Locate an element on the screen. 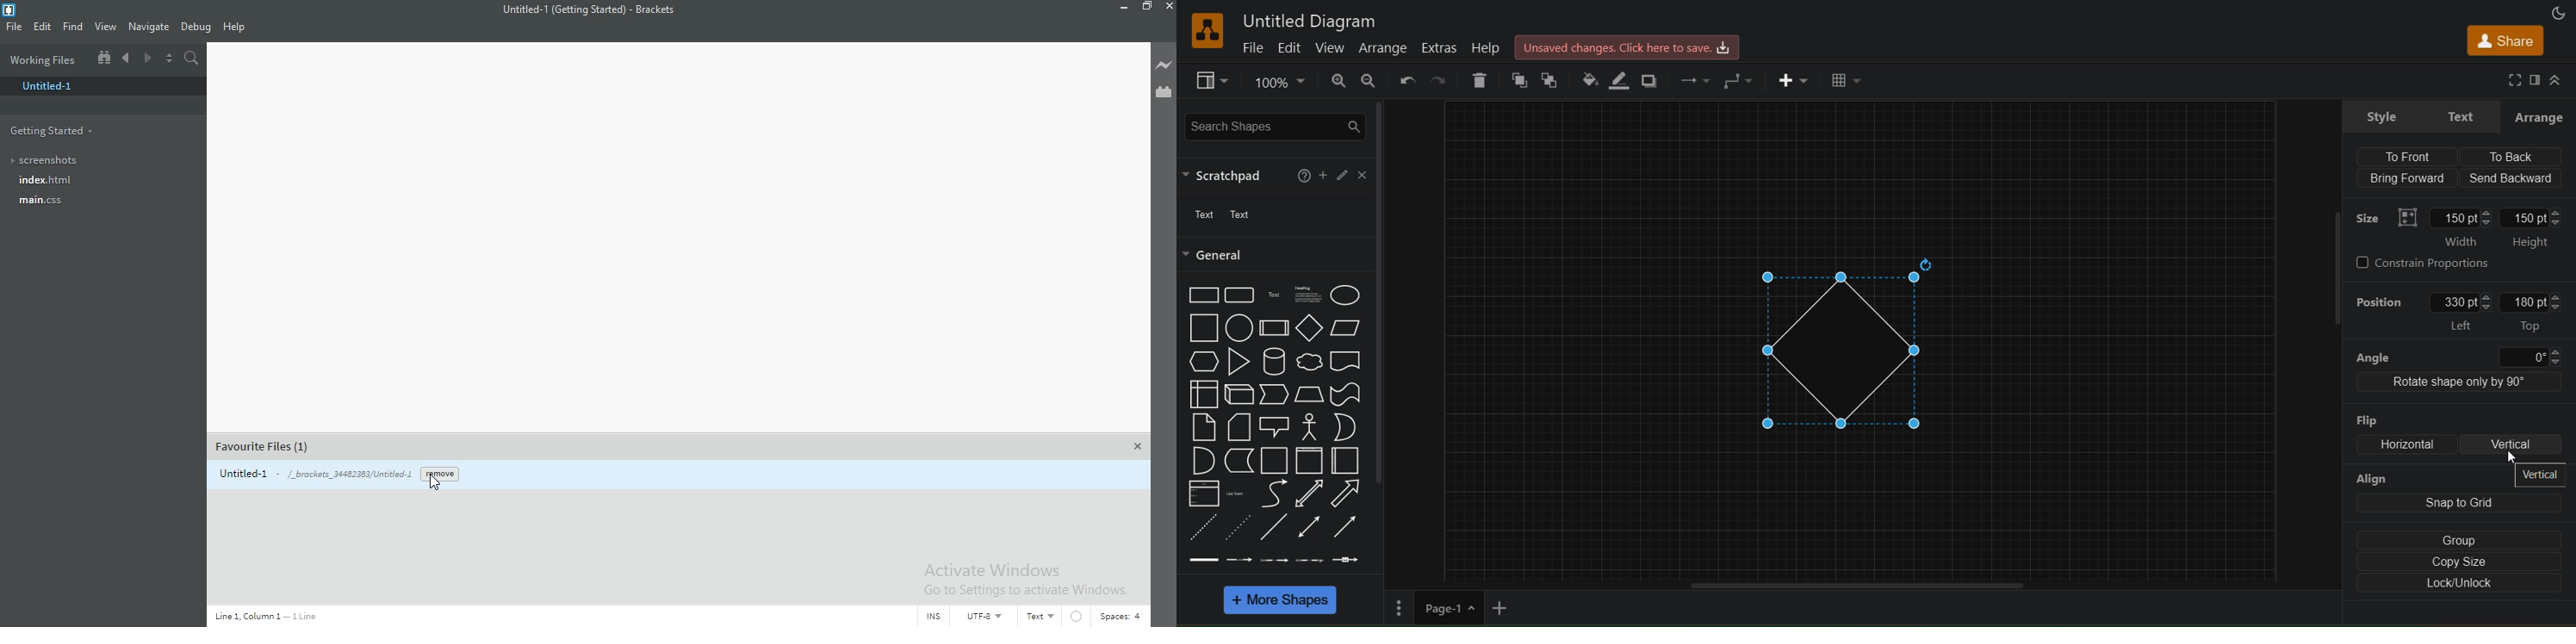 The height and width of the screenshot is (644, 2576). note is located at coordinates (1203, 427).